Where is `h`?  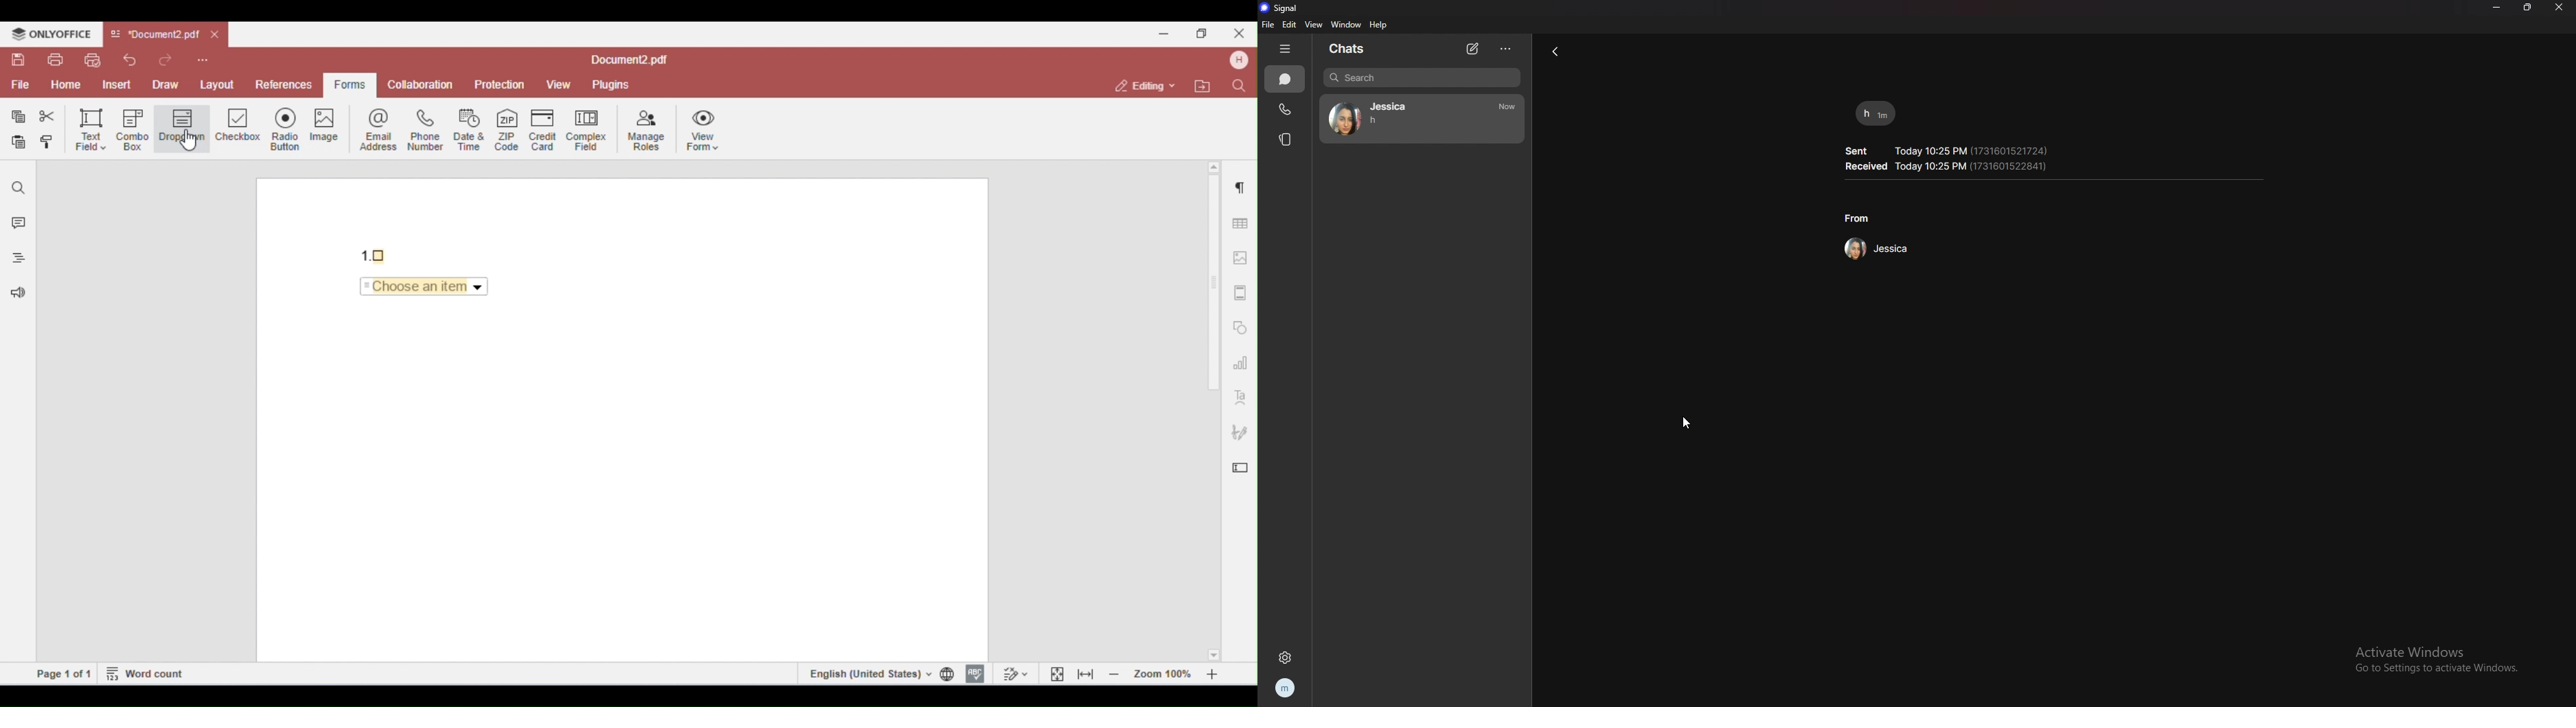
h is located at coordinates (1877, 113).